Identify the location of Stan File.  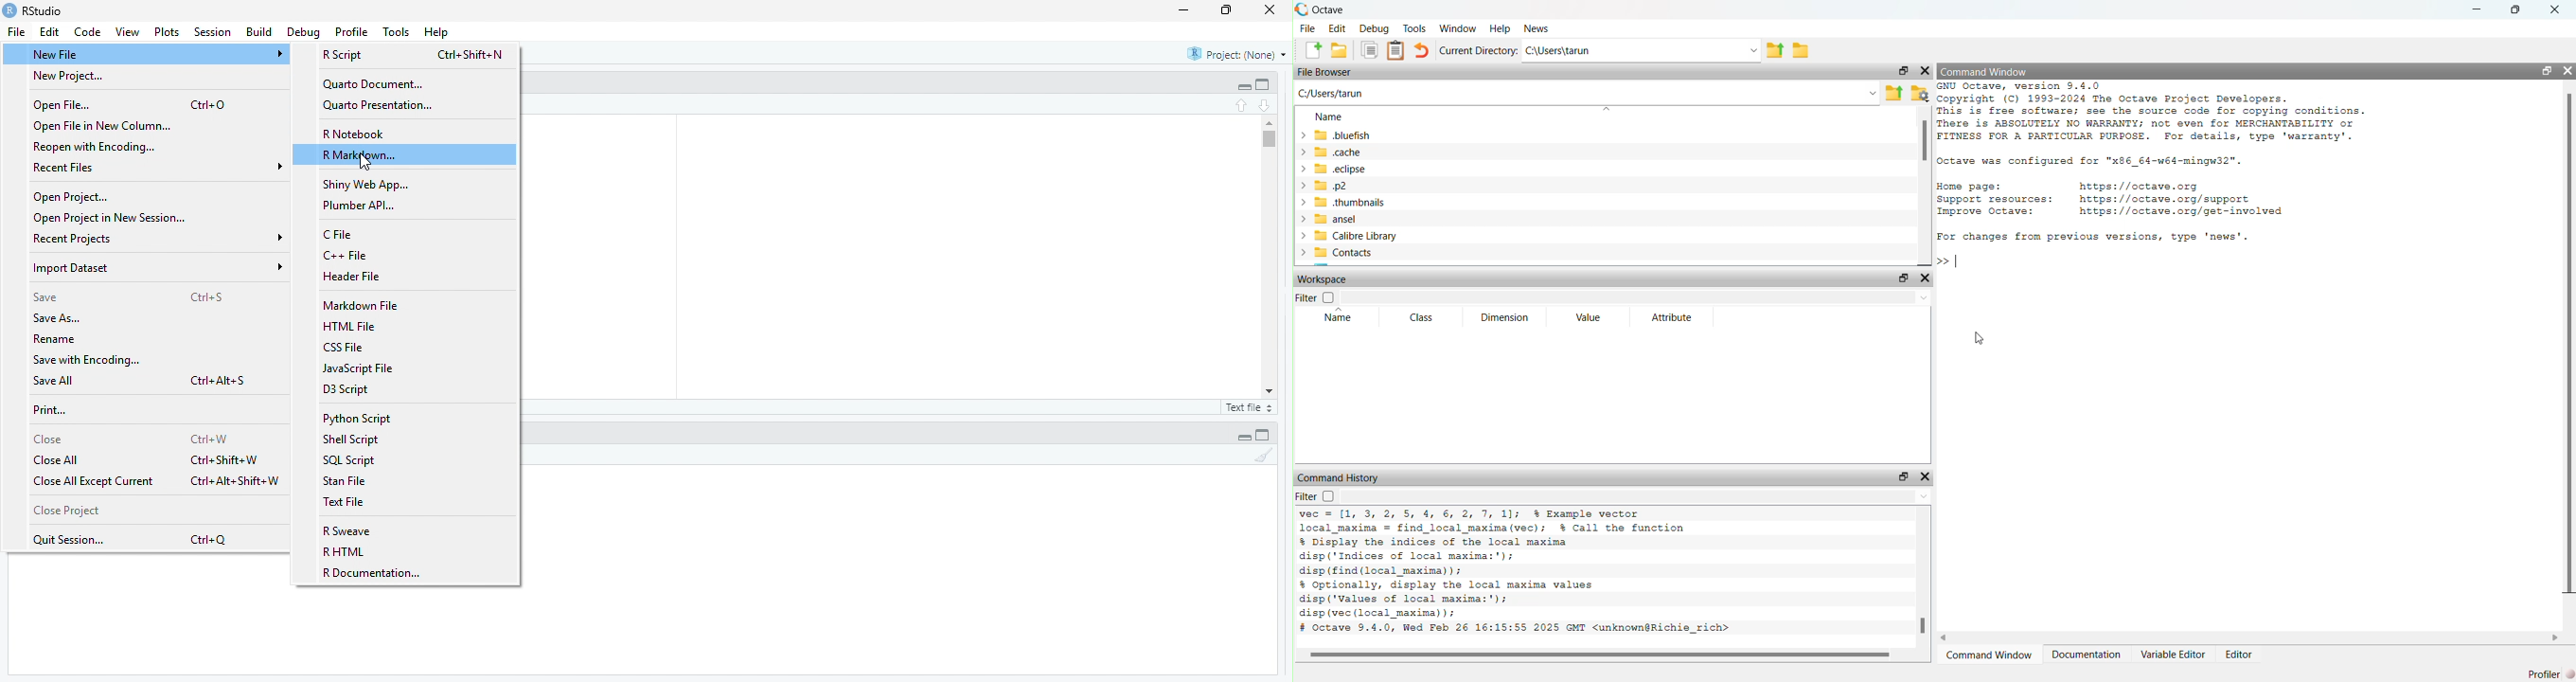
(346, 481).